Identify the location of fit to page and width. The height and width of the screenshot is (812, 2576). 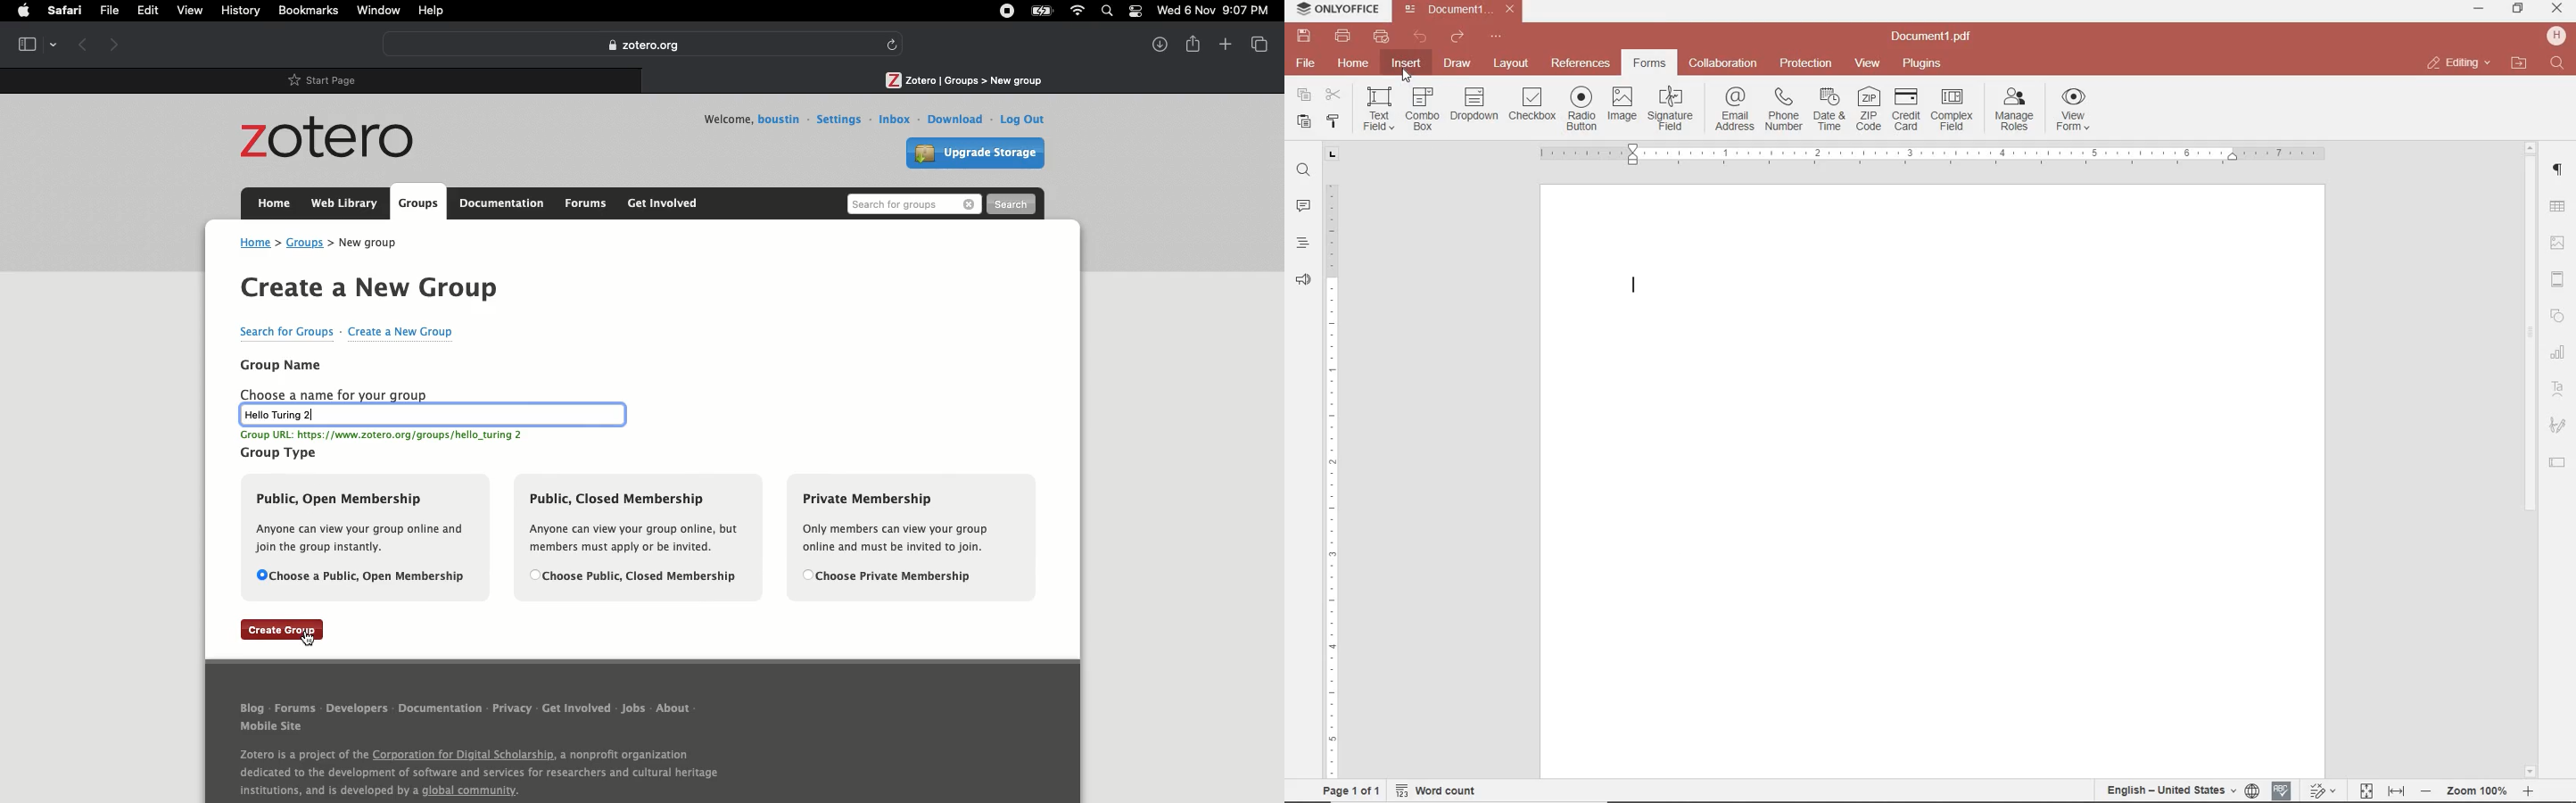
(2379, 791).